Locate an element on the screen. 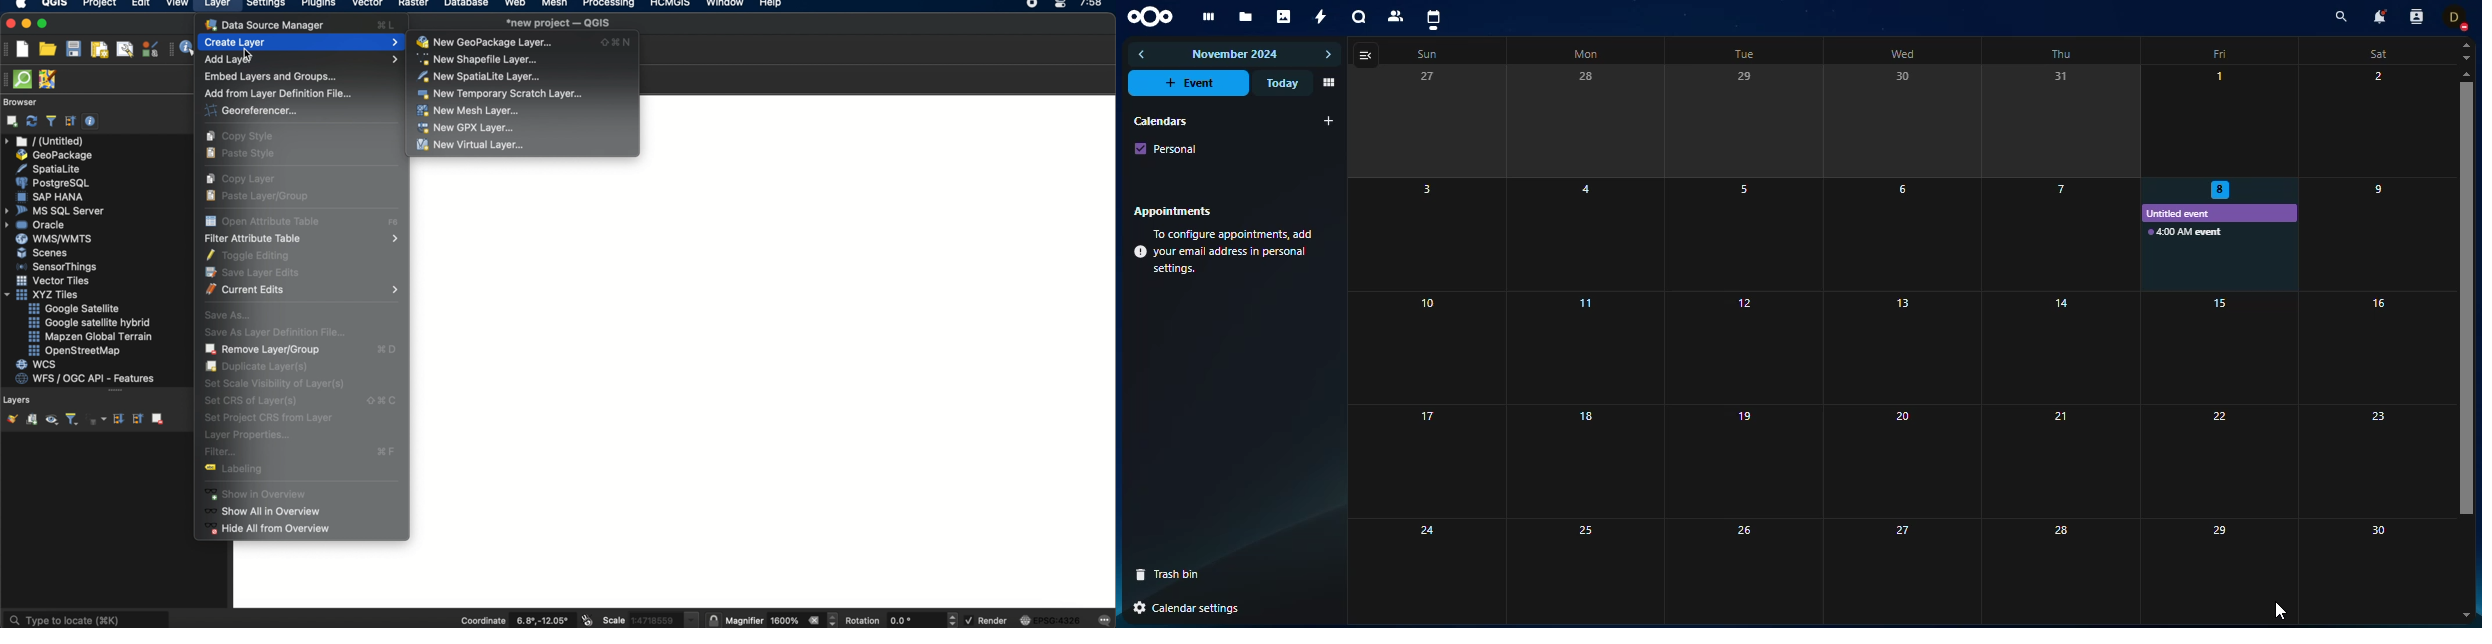  wed is located at coordinates (1903, 52).